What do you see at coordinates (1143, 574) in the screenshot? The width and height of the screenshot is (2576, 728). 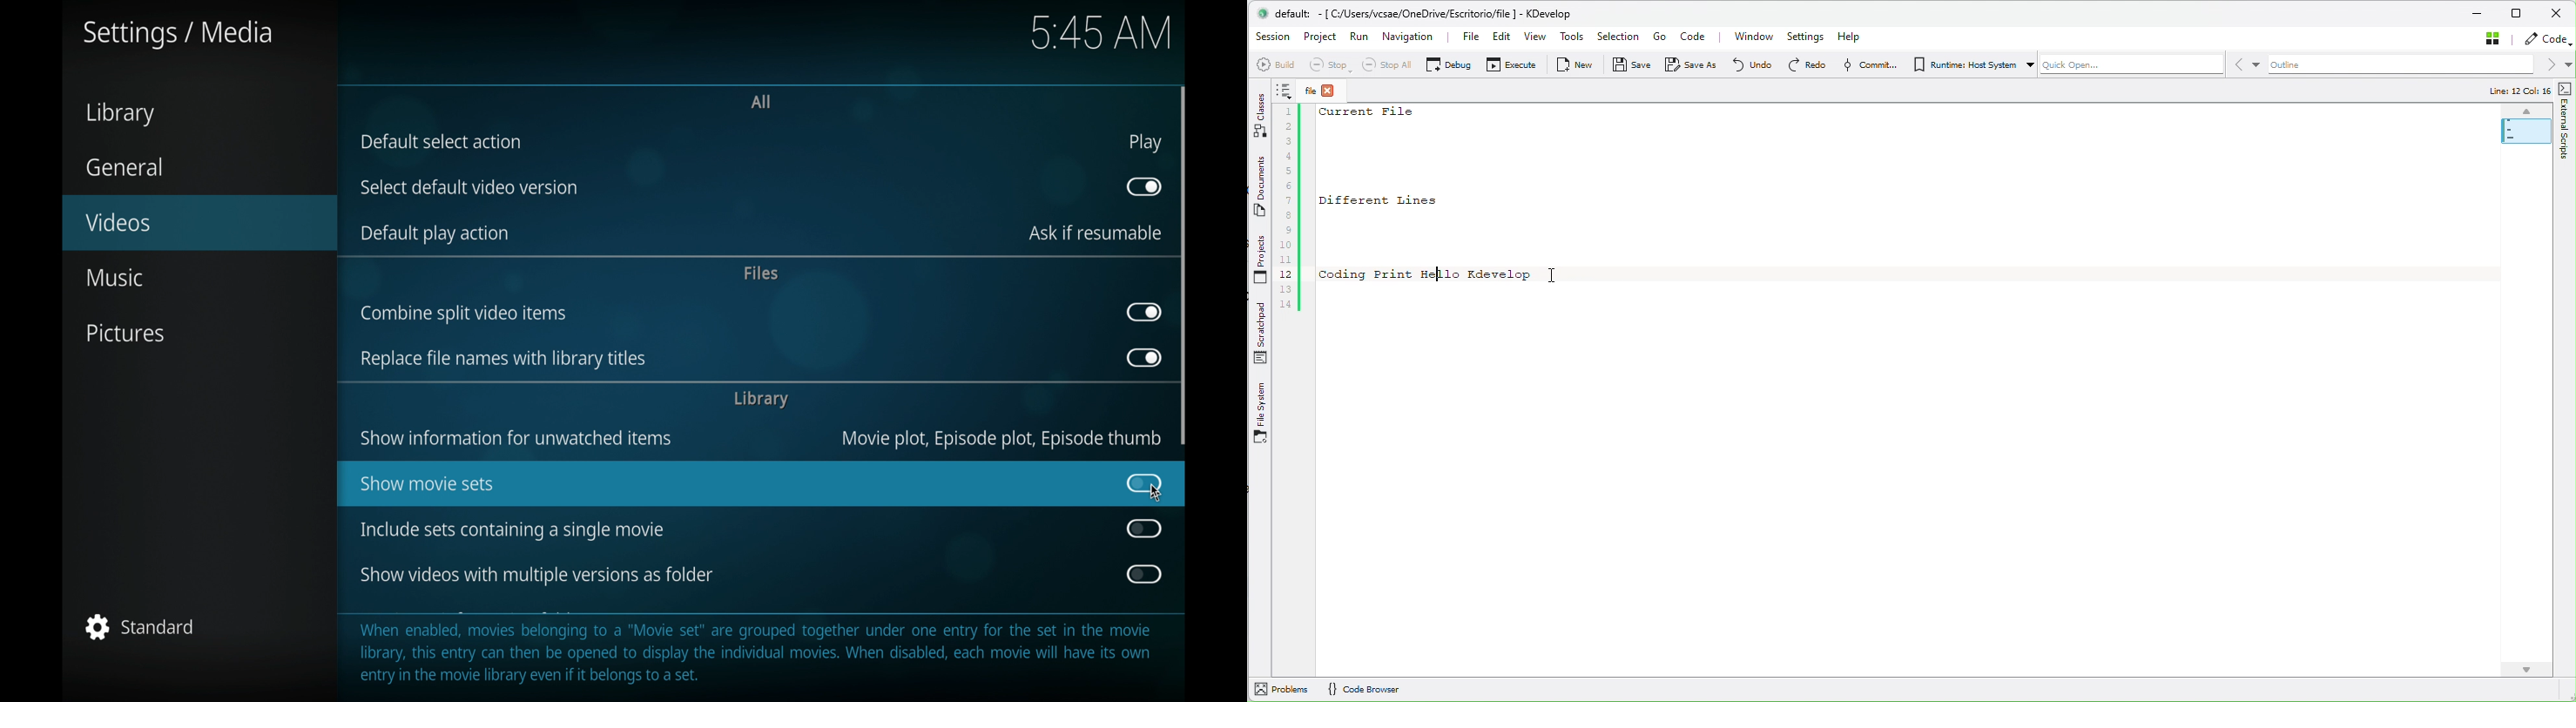 I see `toggle button` at bounding box center [1143, 574].